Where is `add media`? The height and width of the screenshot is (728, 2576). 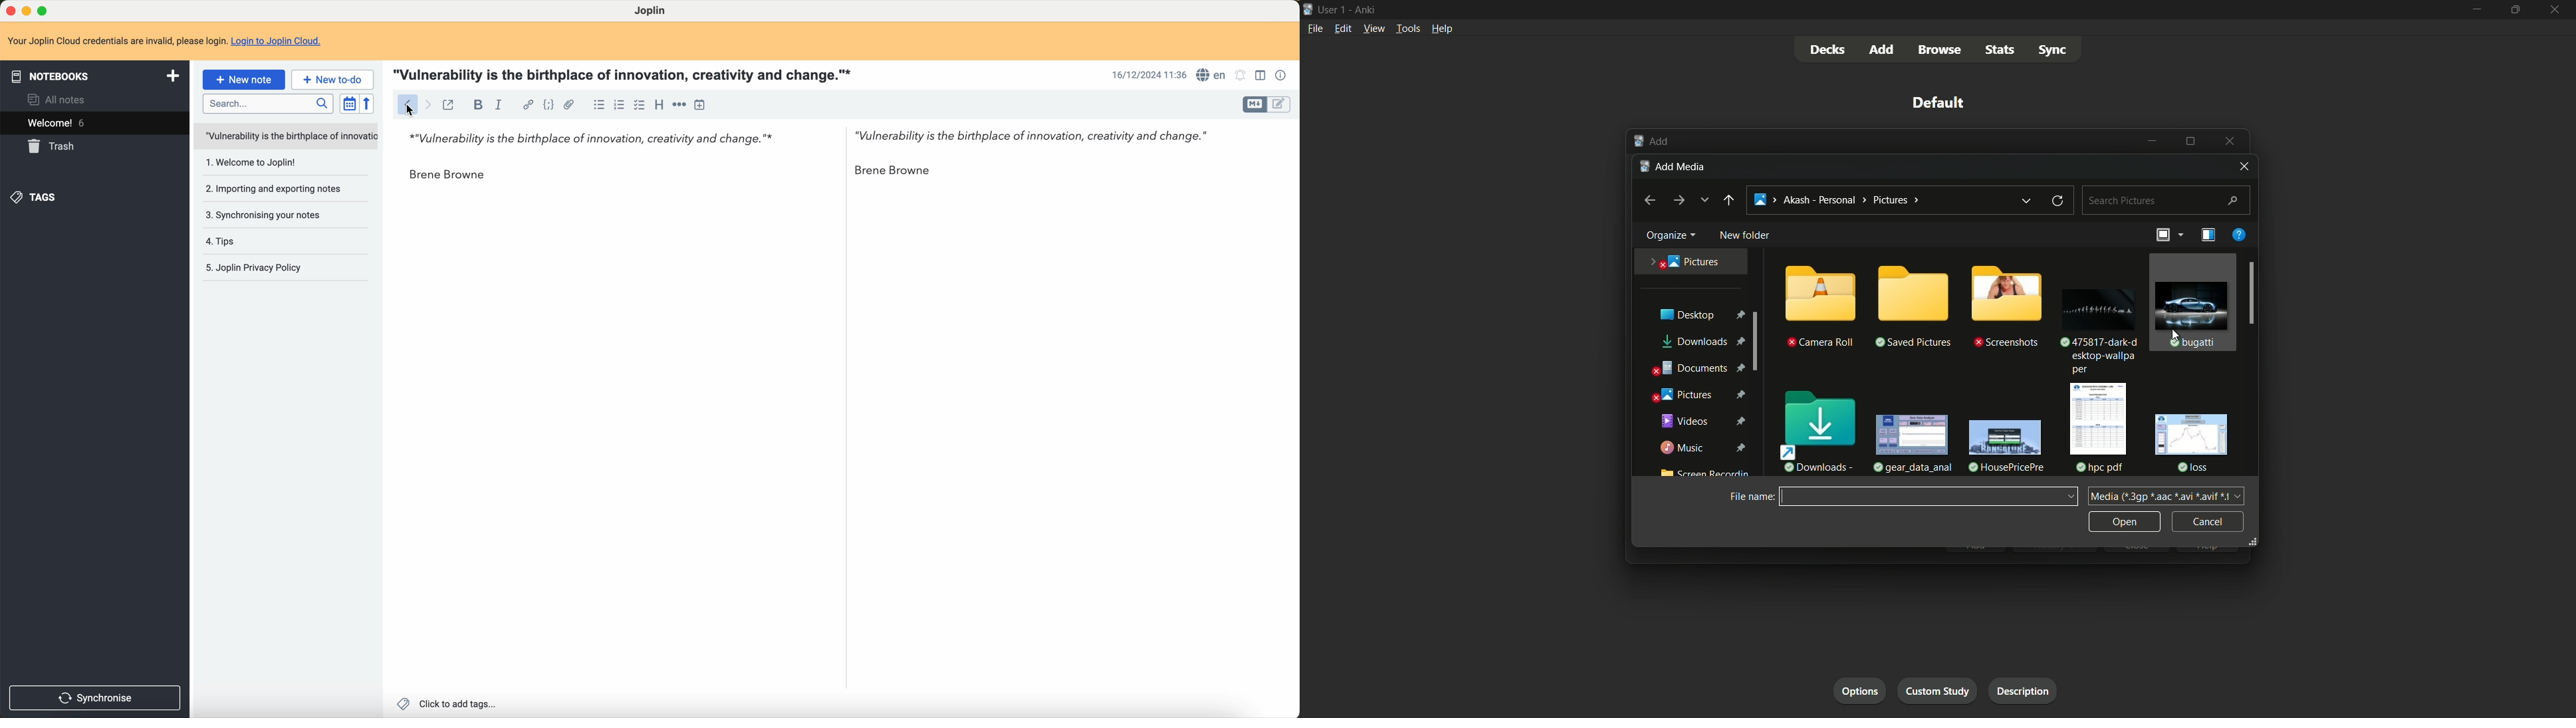 add media is located at coordinates (1675, 166).